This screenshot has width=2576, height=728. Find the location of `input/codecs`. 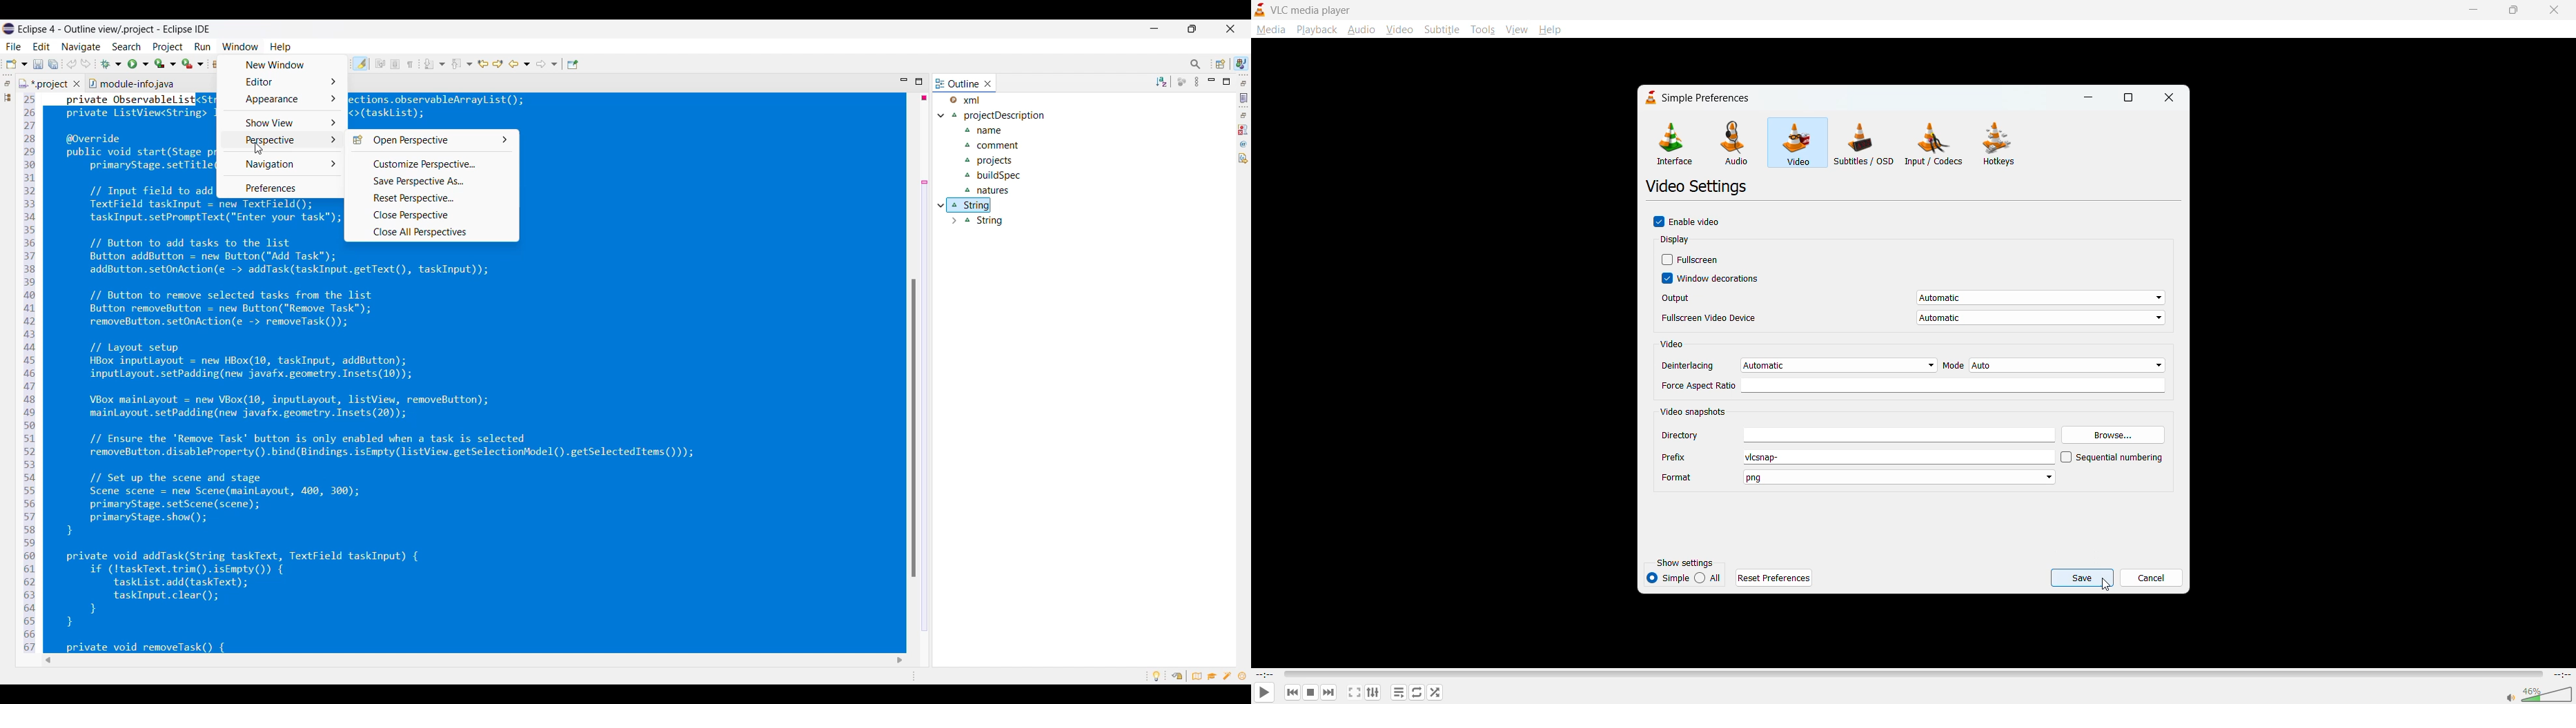

input/codecs is located at coordinates (1937, 146).